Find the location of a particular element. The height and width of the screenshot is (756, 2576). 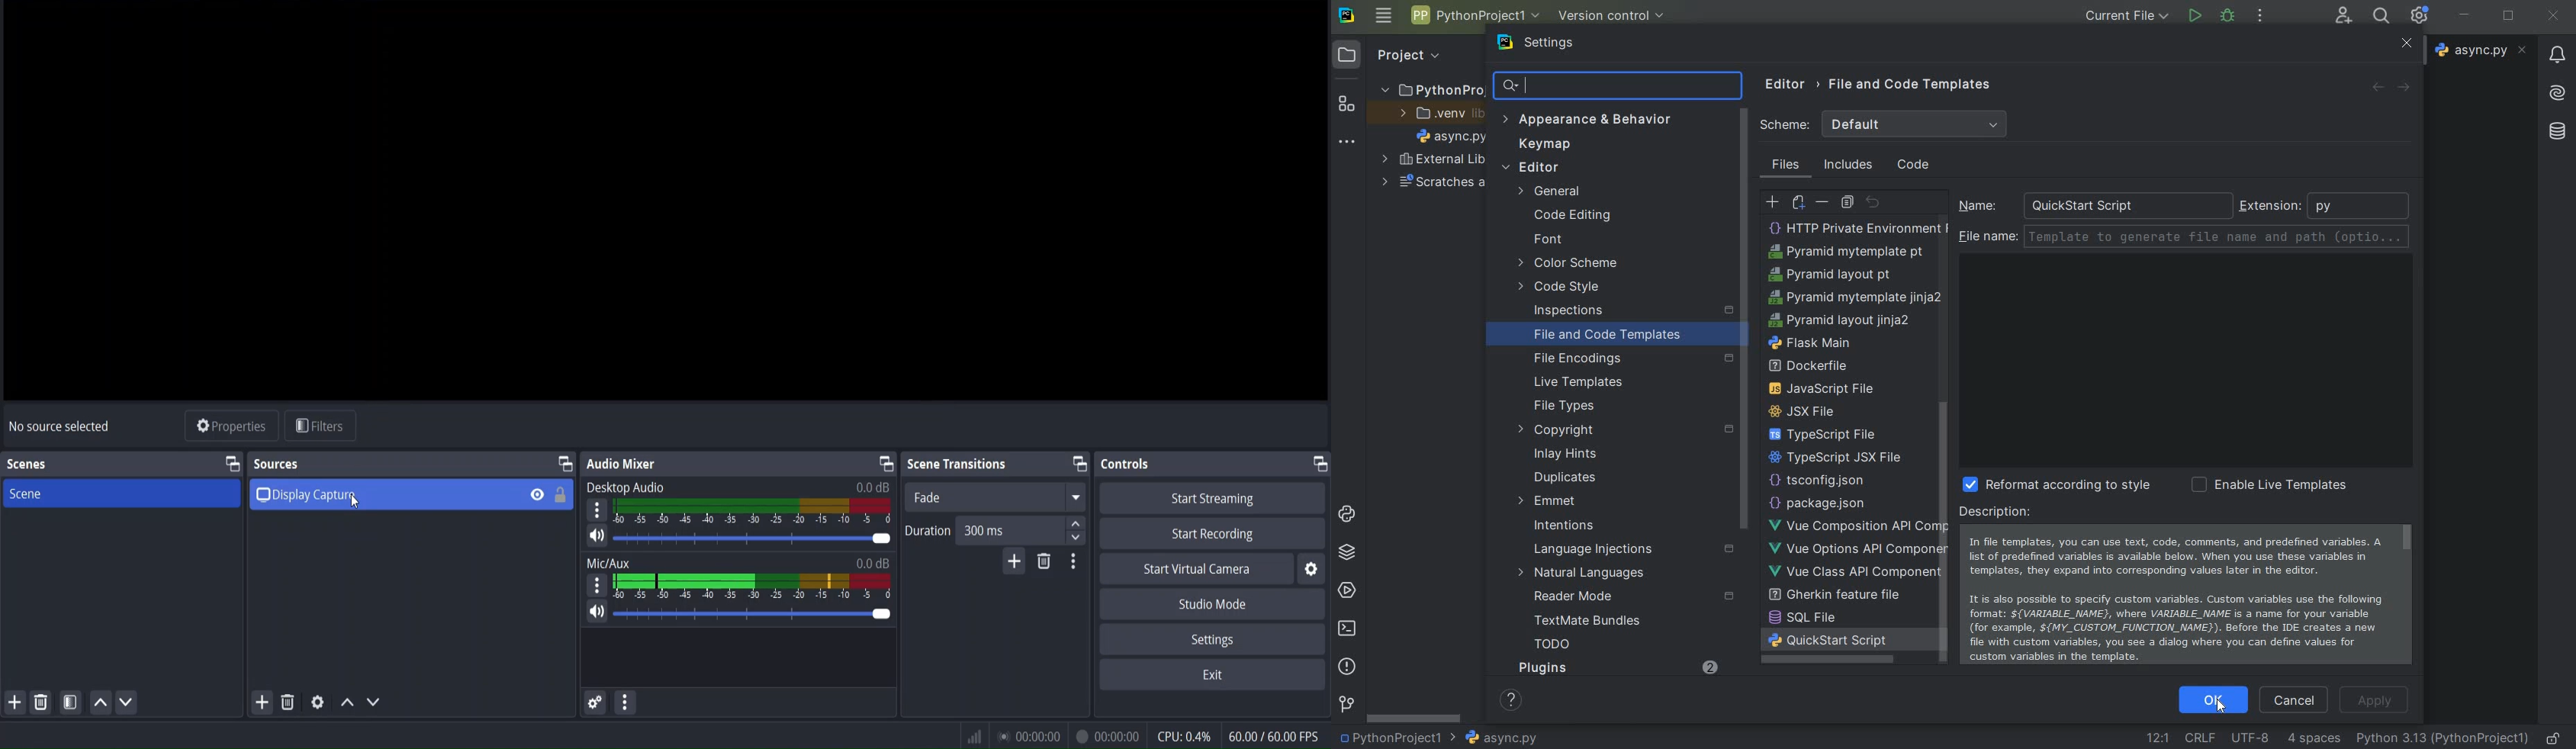

add source is located at coordinates (260, 705).